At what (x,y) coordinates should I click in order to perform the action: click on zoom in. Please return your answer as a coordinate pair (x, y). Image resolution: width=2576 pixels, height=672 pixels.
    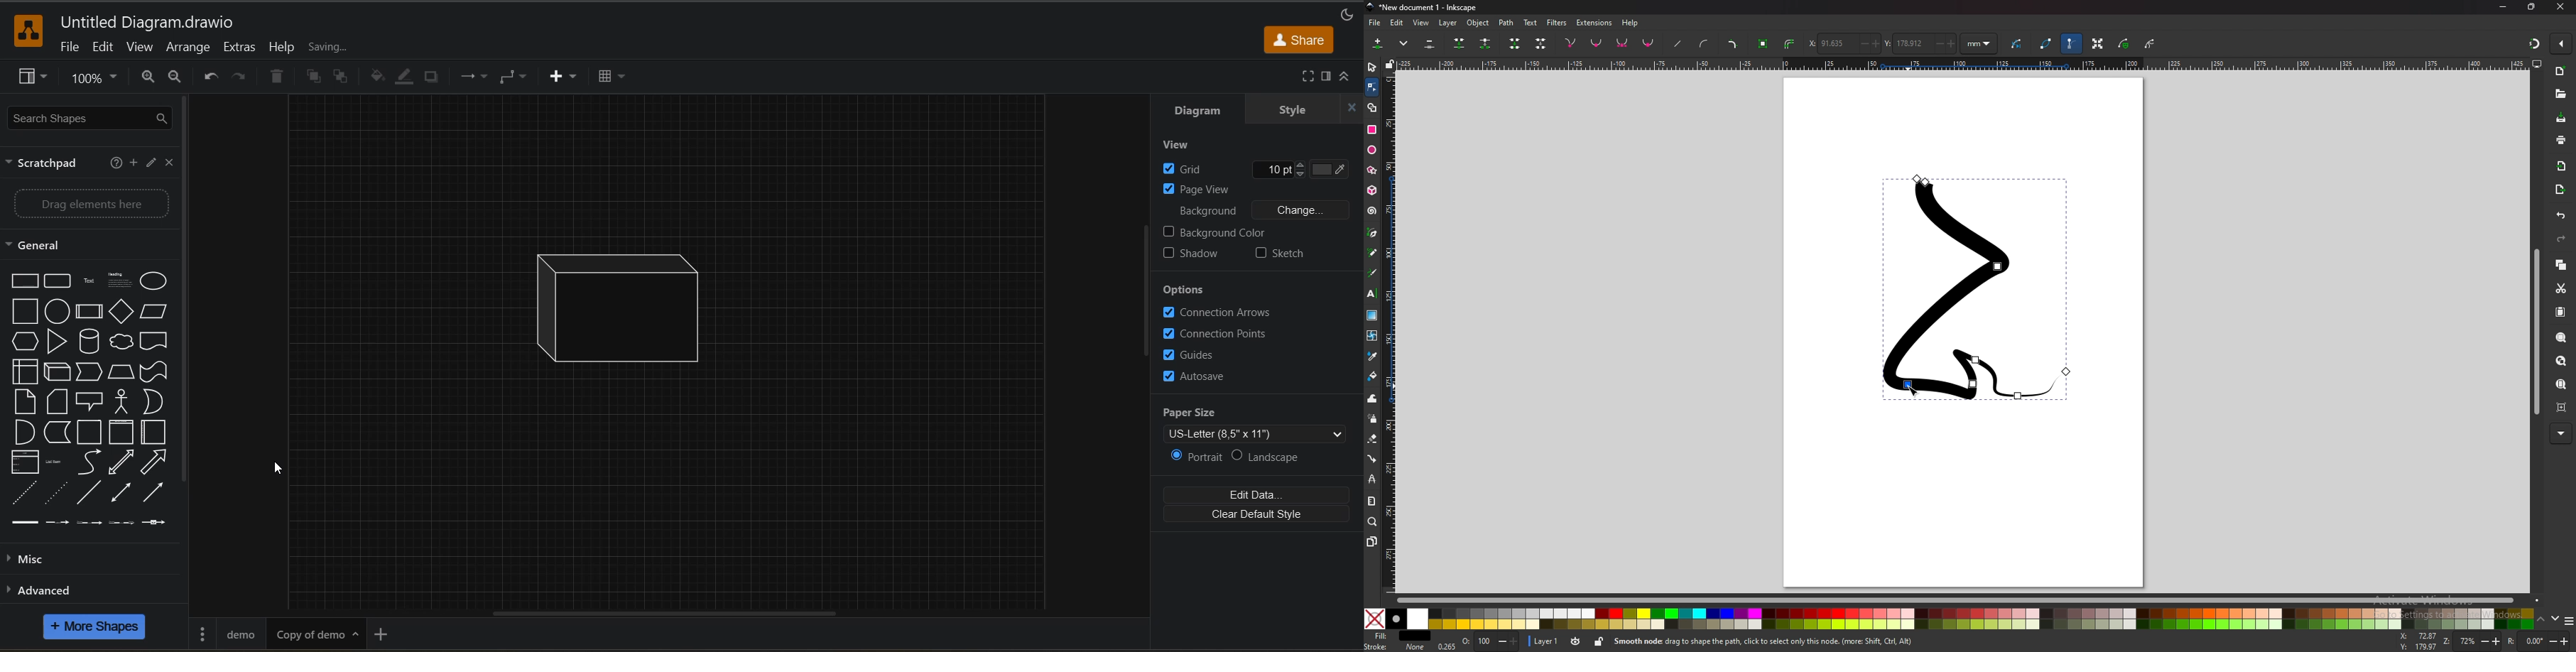
    Looking at the image, I should click on (173, 77).